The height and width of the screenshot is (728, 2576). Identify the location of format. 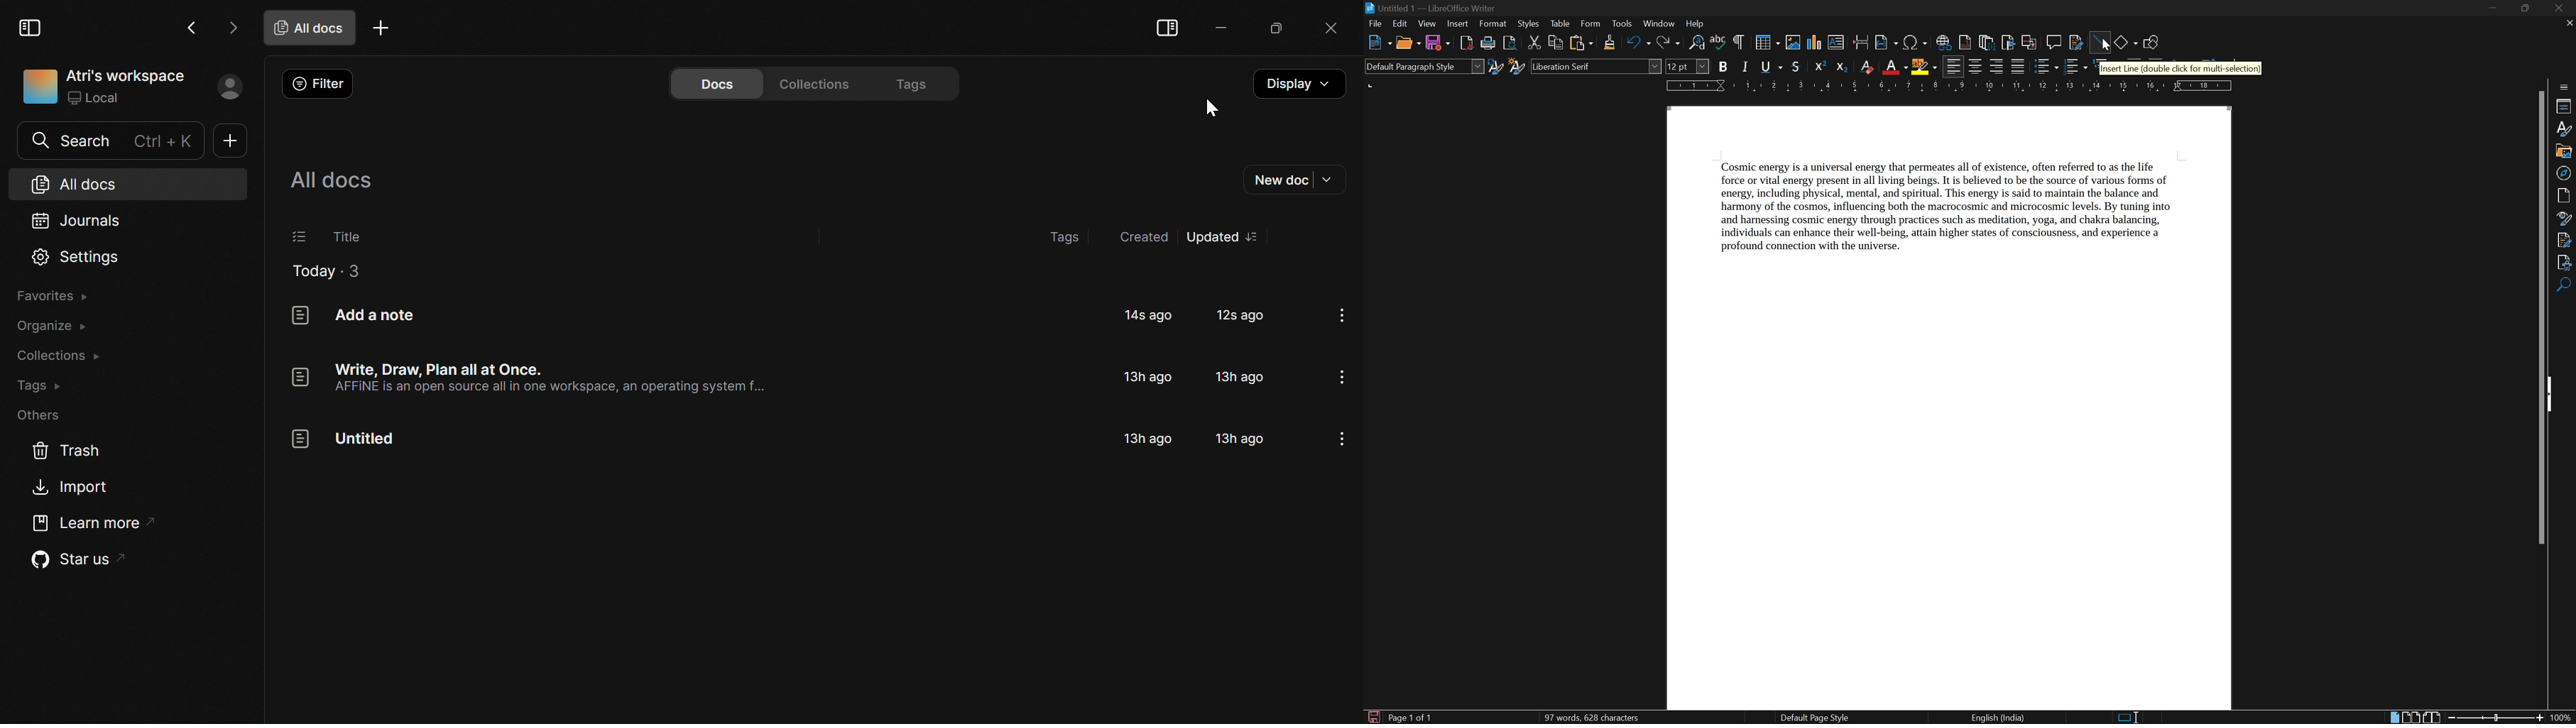
(1494, 24).